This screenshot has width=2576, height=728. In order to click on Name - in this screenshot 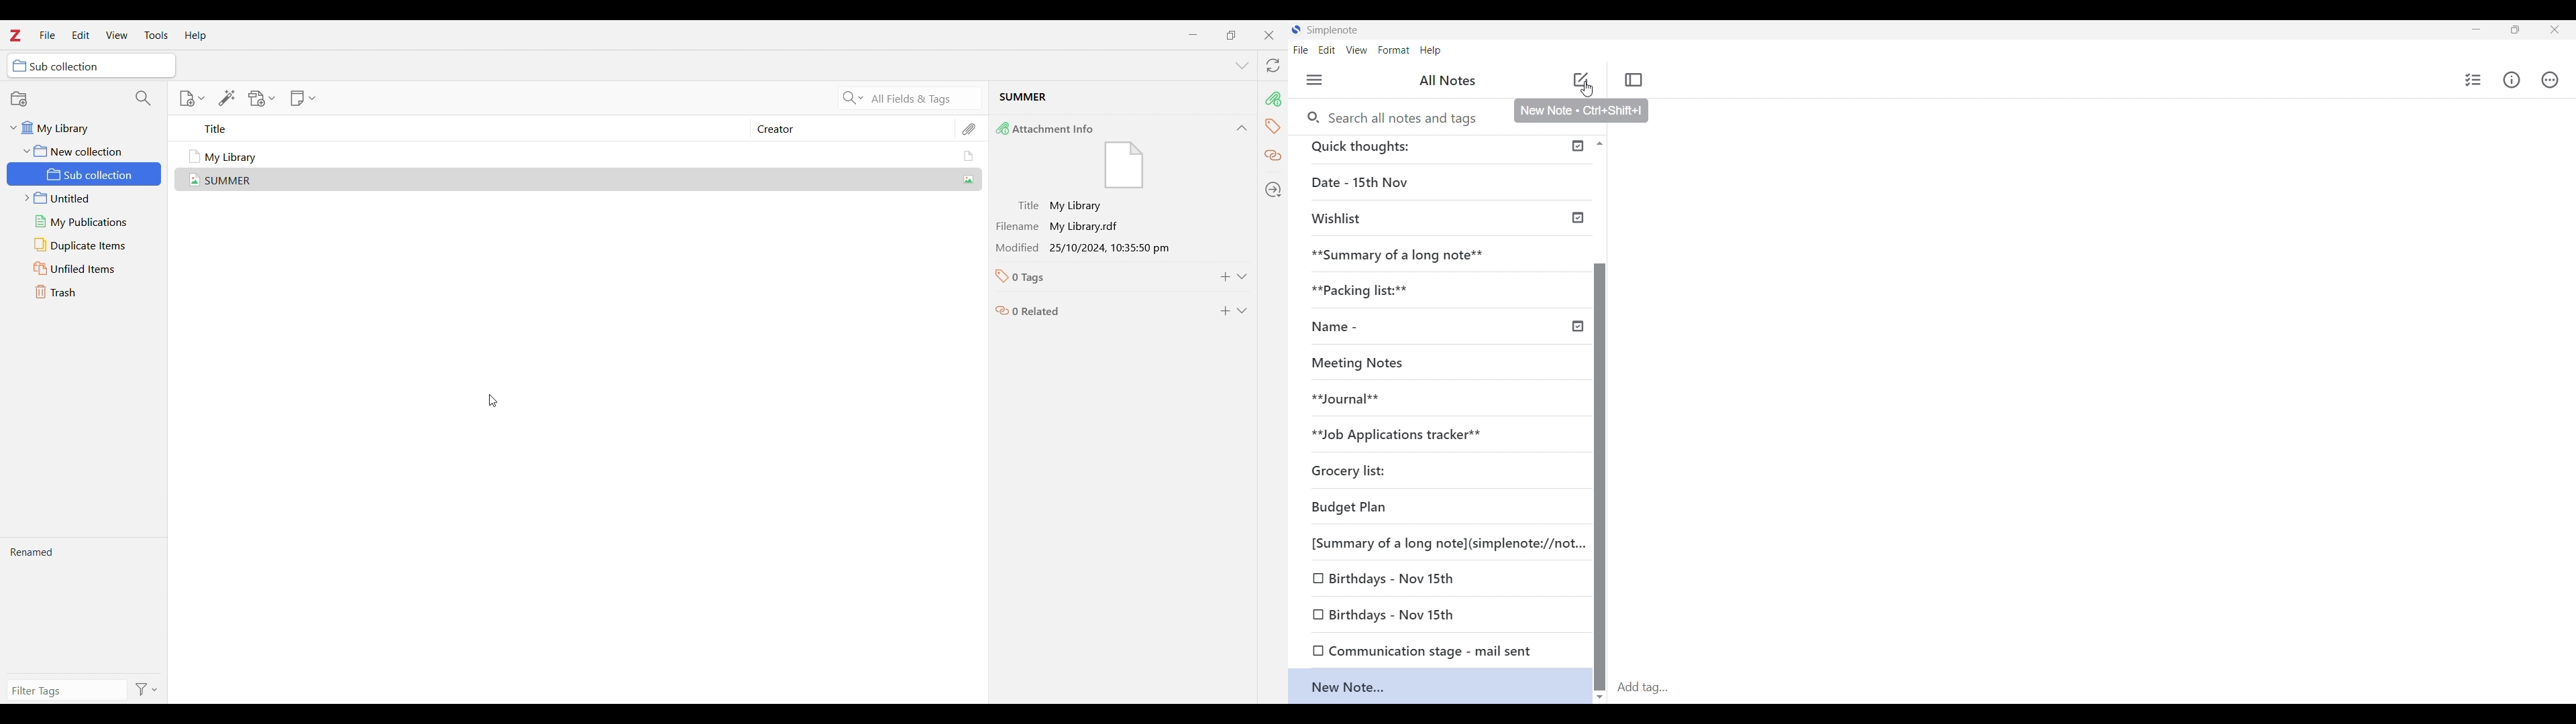, I will do `click(1445, 326)`.